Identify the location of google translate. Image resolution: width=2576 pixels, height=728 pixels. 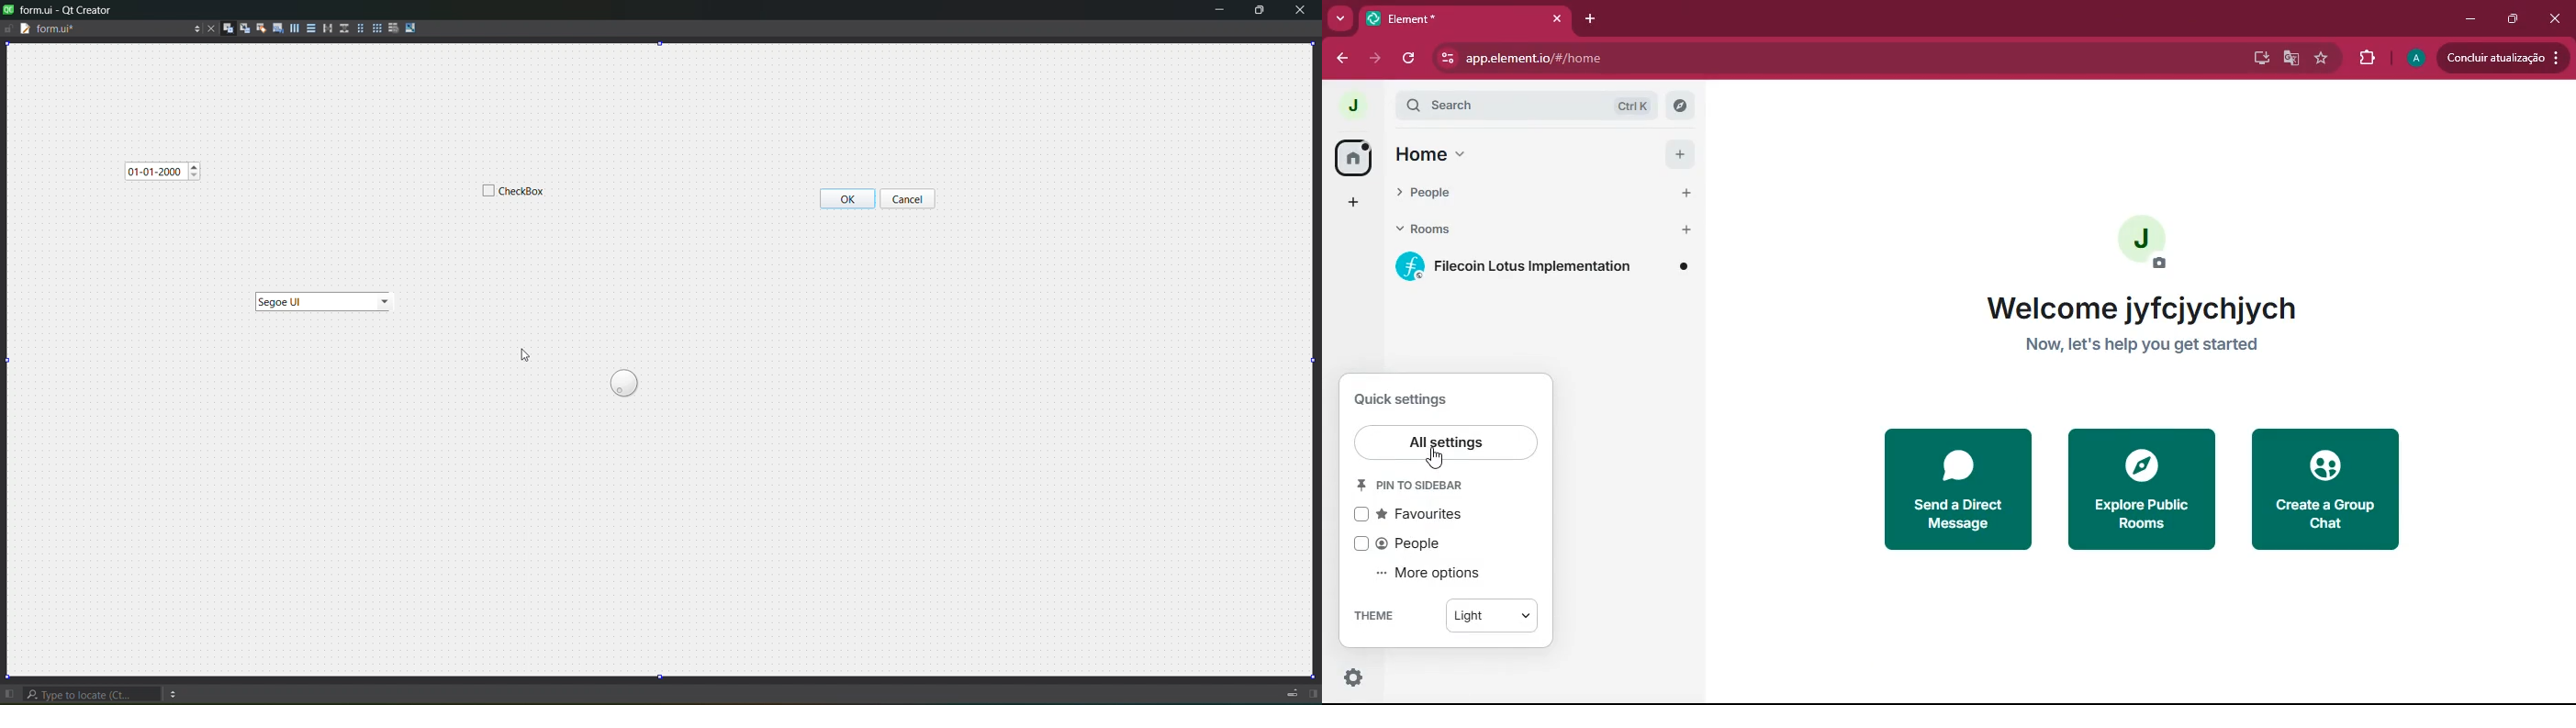
(2292, 60).